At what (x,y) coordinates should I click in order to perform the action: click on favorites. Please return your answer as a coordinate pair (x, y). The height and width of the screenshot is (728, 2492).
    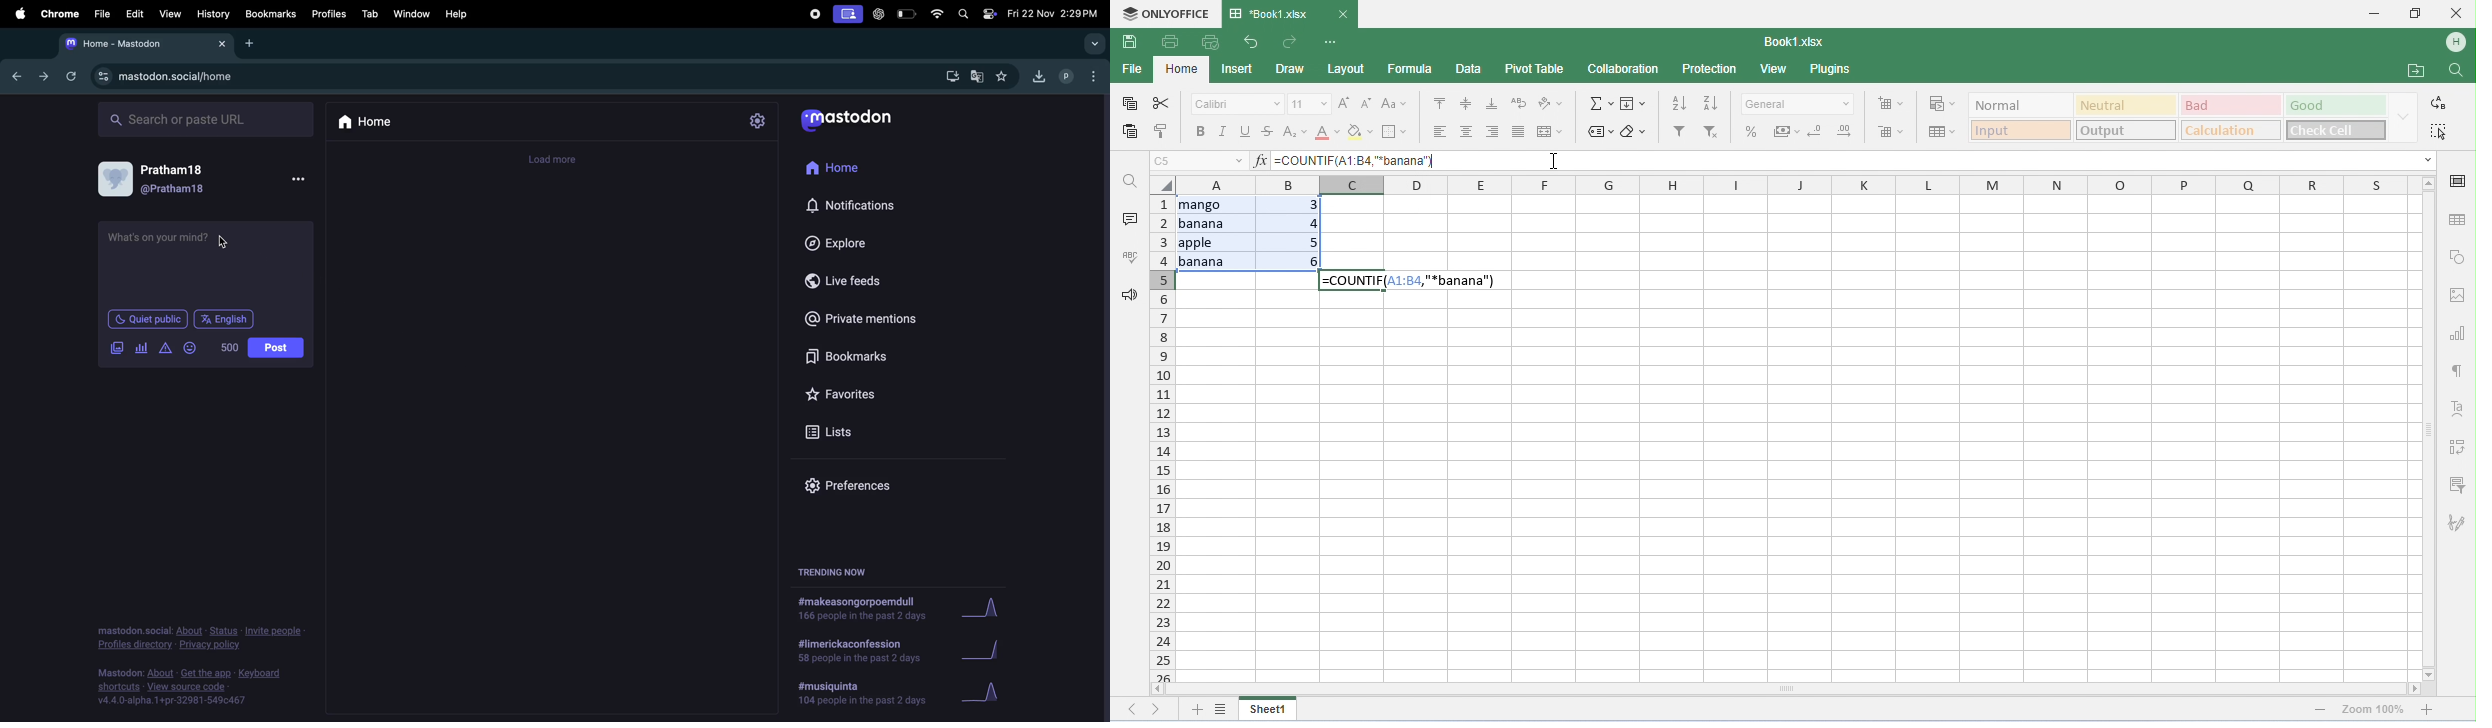
    Looking at the image, I should click on (1005, 77).